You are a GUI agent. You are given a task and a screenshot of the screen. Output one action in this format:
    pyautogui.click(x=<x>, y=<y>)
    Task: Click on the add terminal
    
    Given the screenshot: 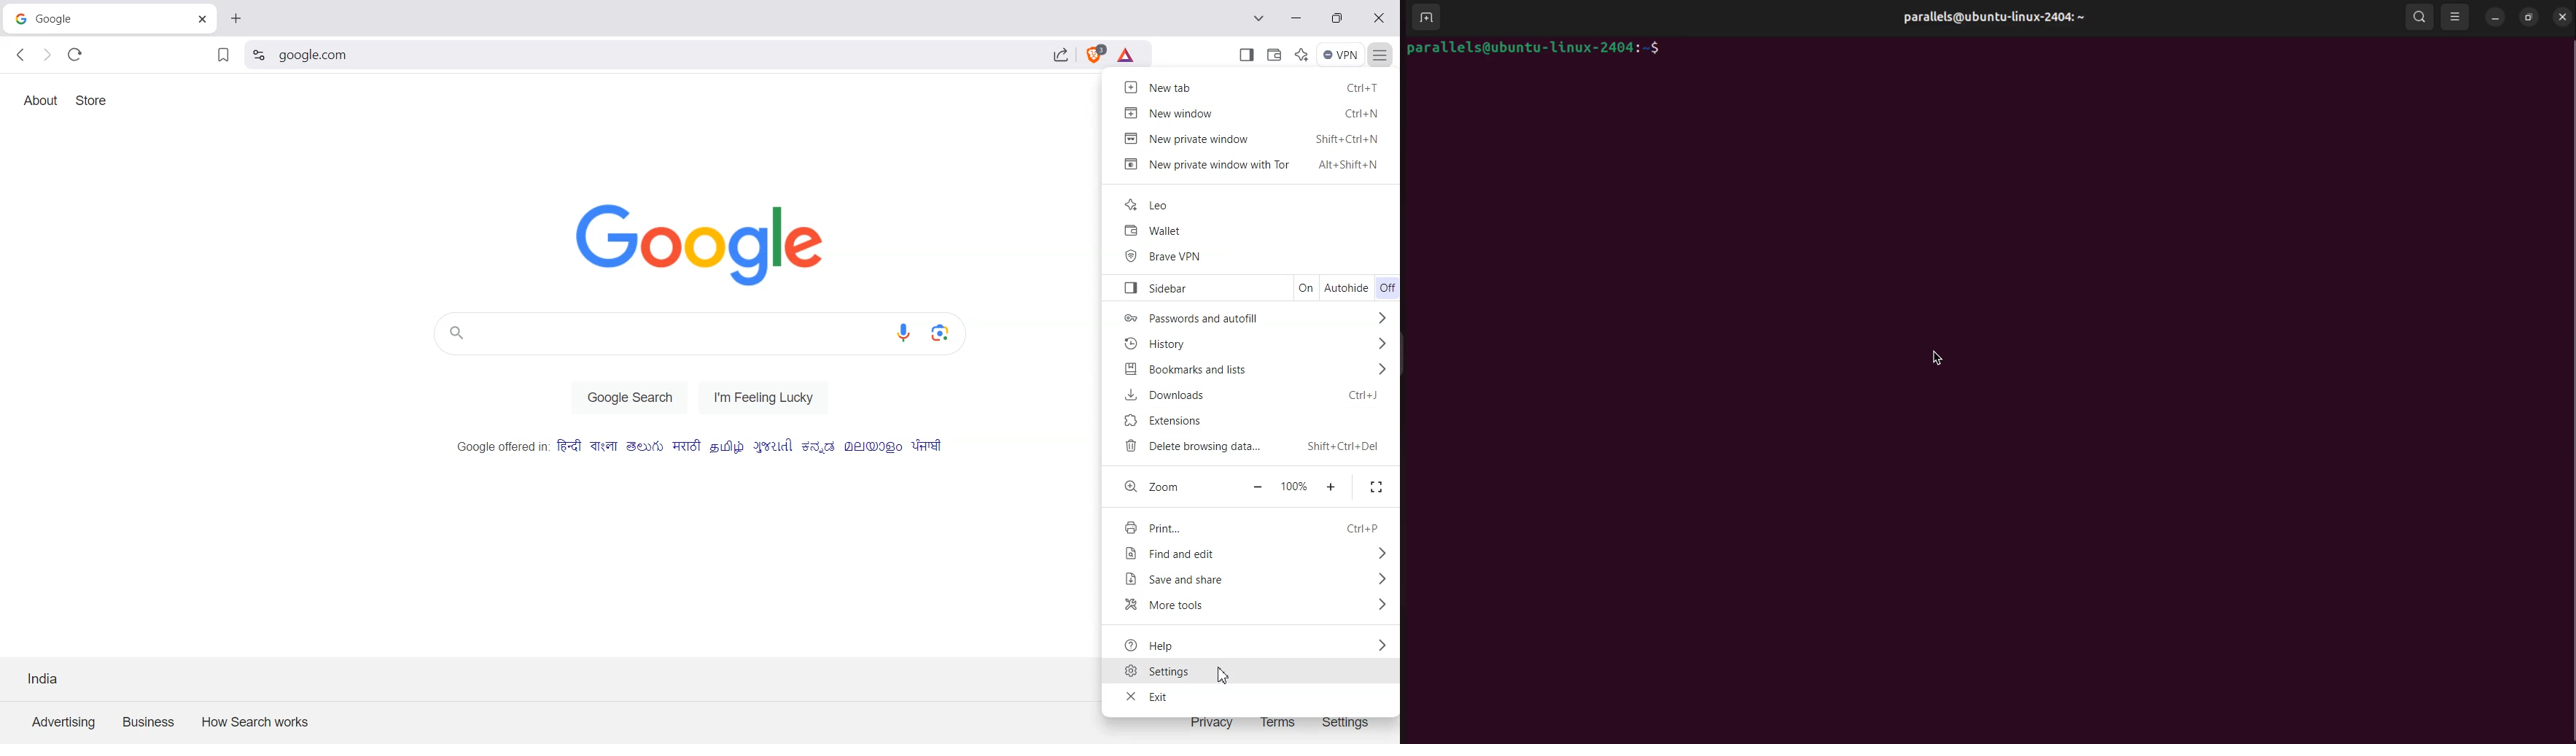 What is the action you would take?
    pyautogui.click(x=1423, y=16)
    